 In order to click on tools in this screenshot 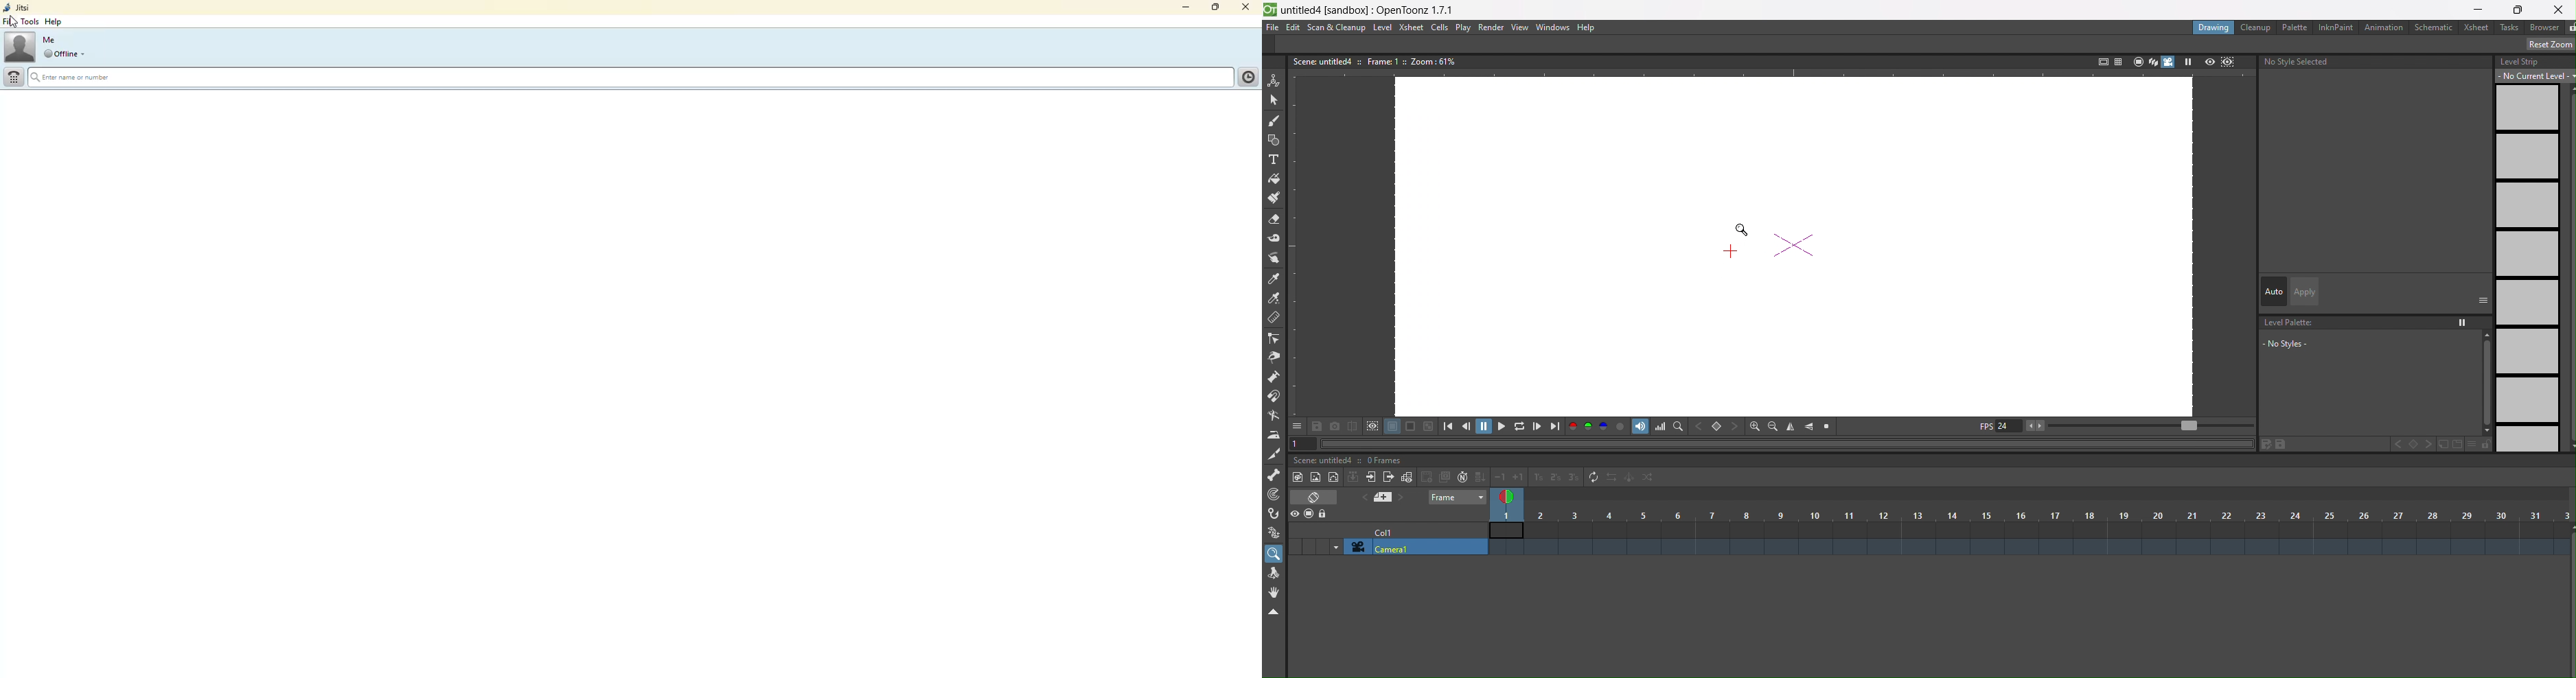, I will do `click(30, 21)`.